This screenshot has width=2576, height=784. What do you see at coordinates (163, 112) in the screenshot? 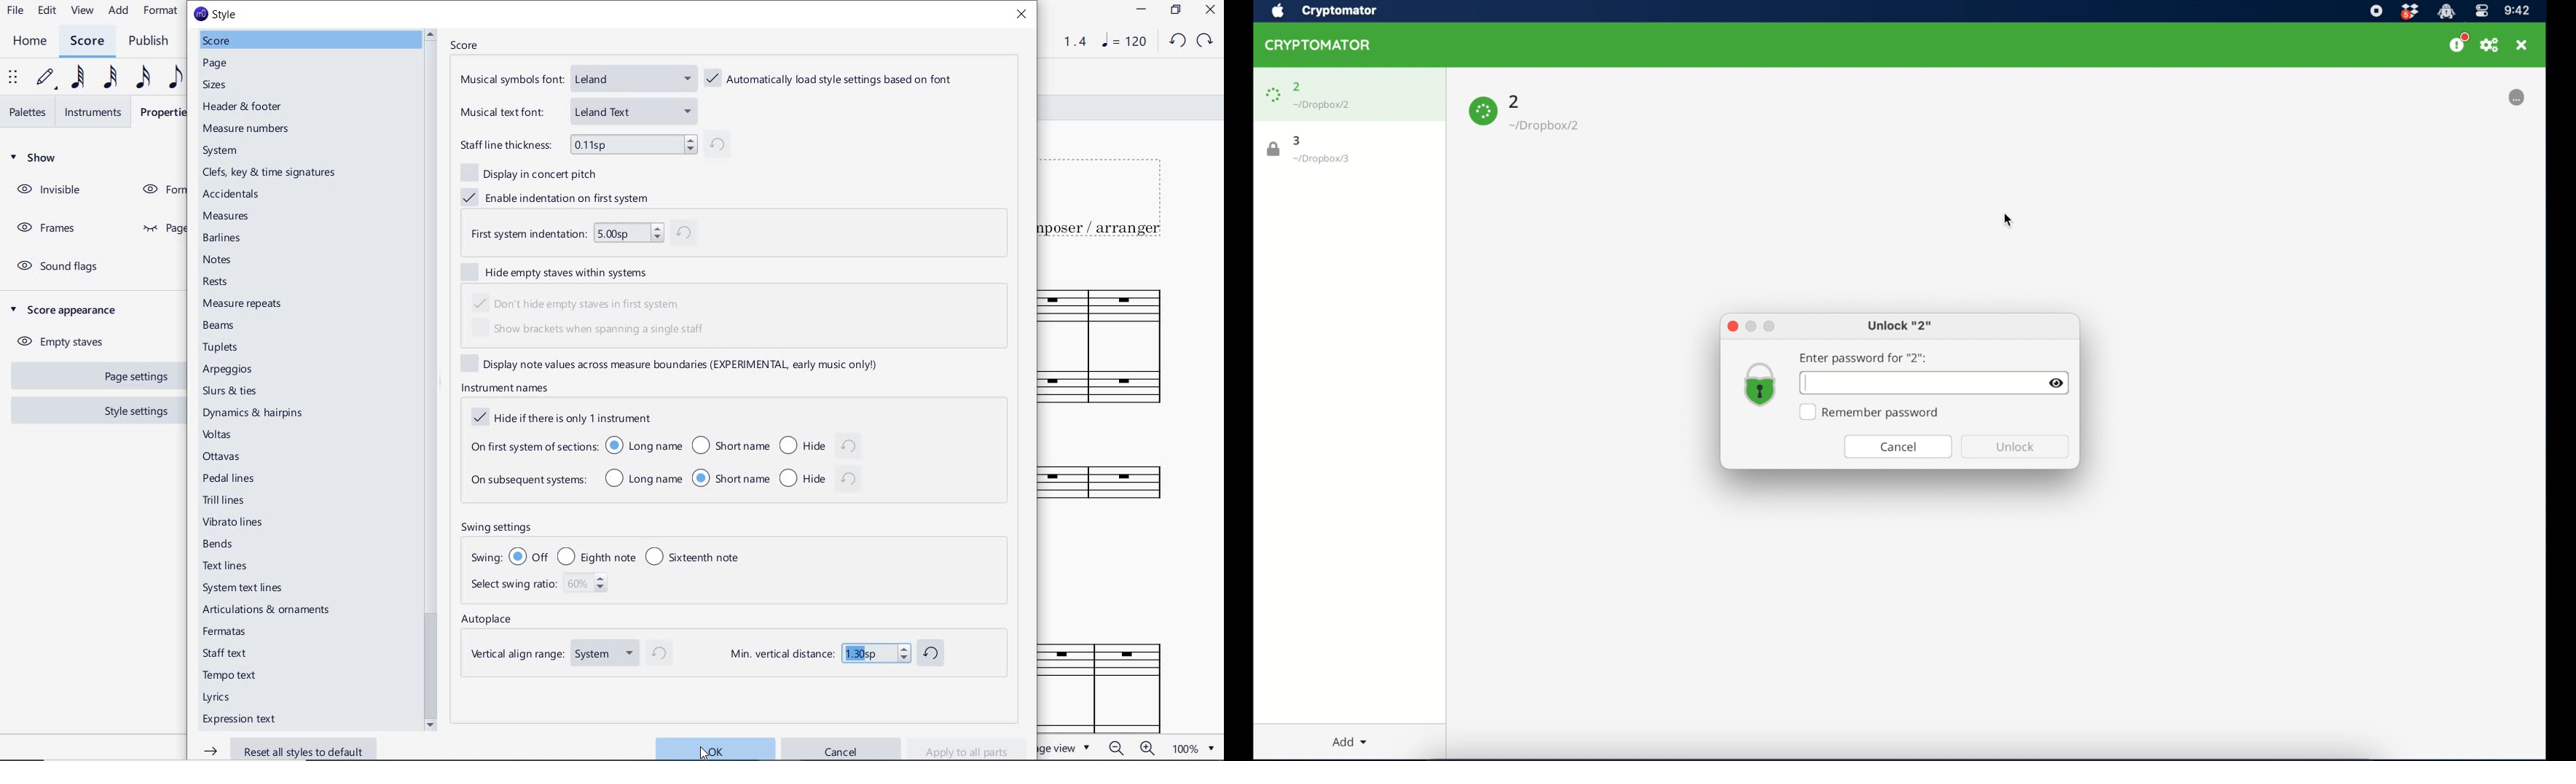
I see `PROPERTIES` at bounding box center [163, 112].